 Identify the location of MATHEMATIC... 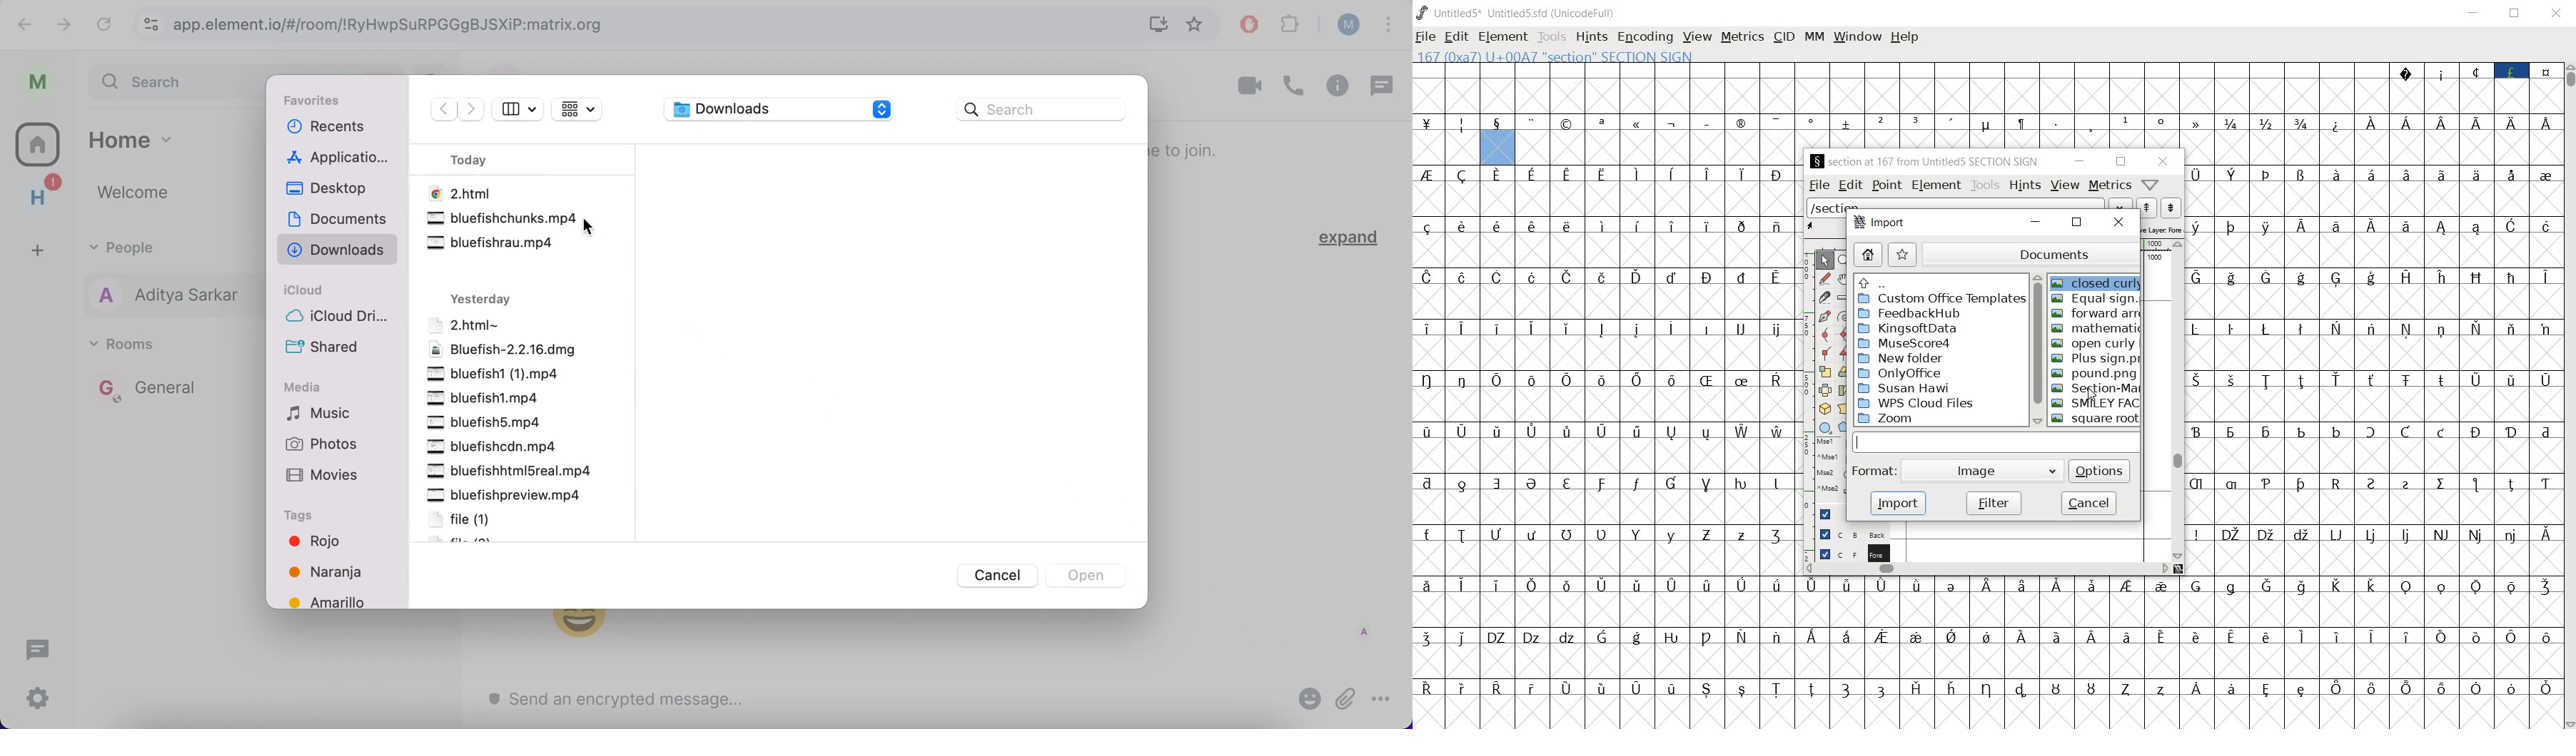
(2098, 329).